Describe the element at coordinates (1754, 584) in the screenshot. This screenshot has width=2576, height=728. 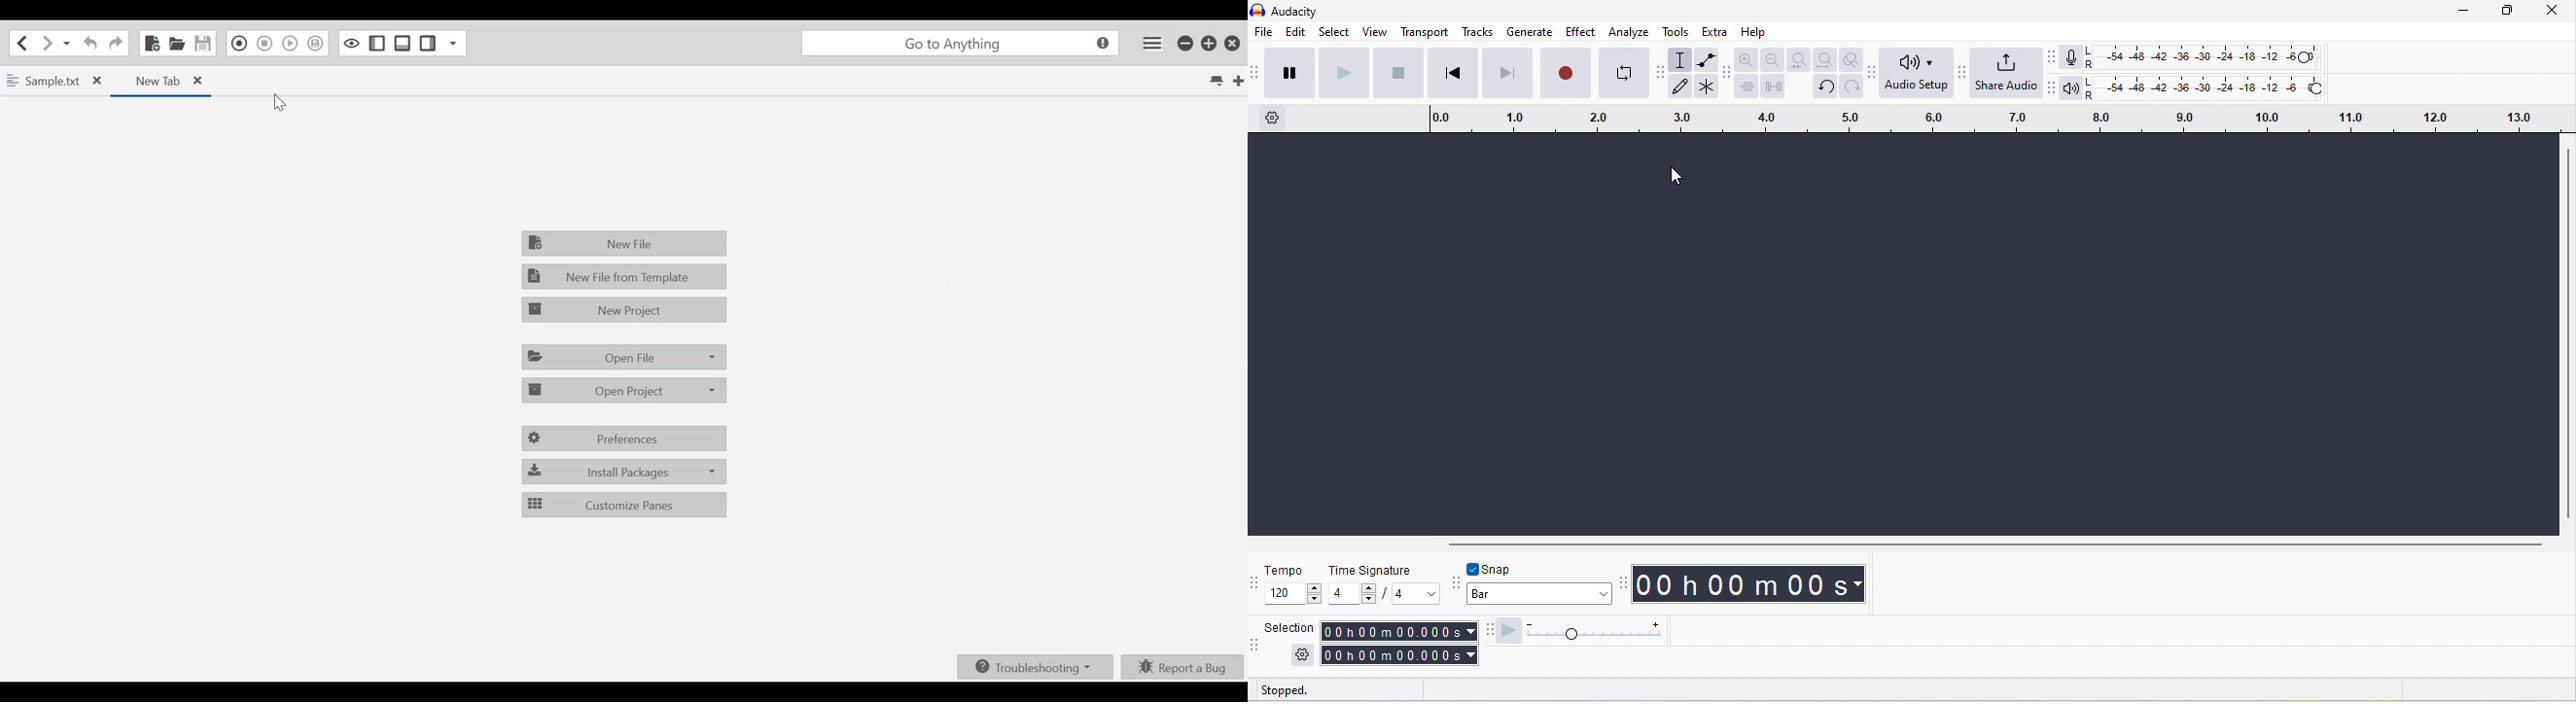
I see `00 h 00 m 00 s` at that location.